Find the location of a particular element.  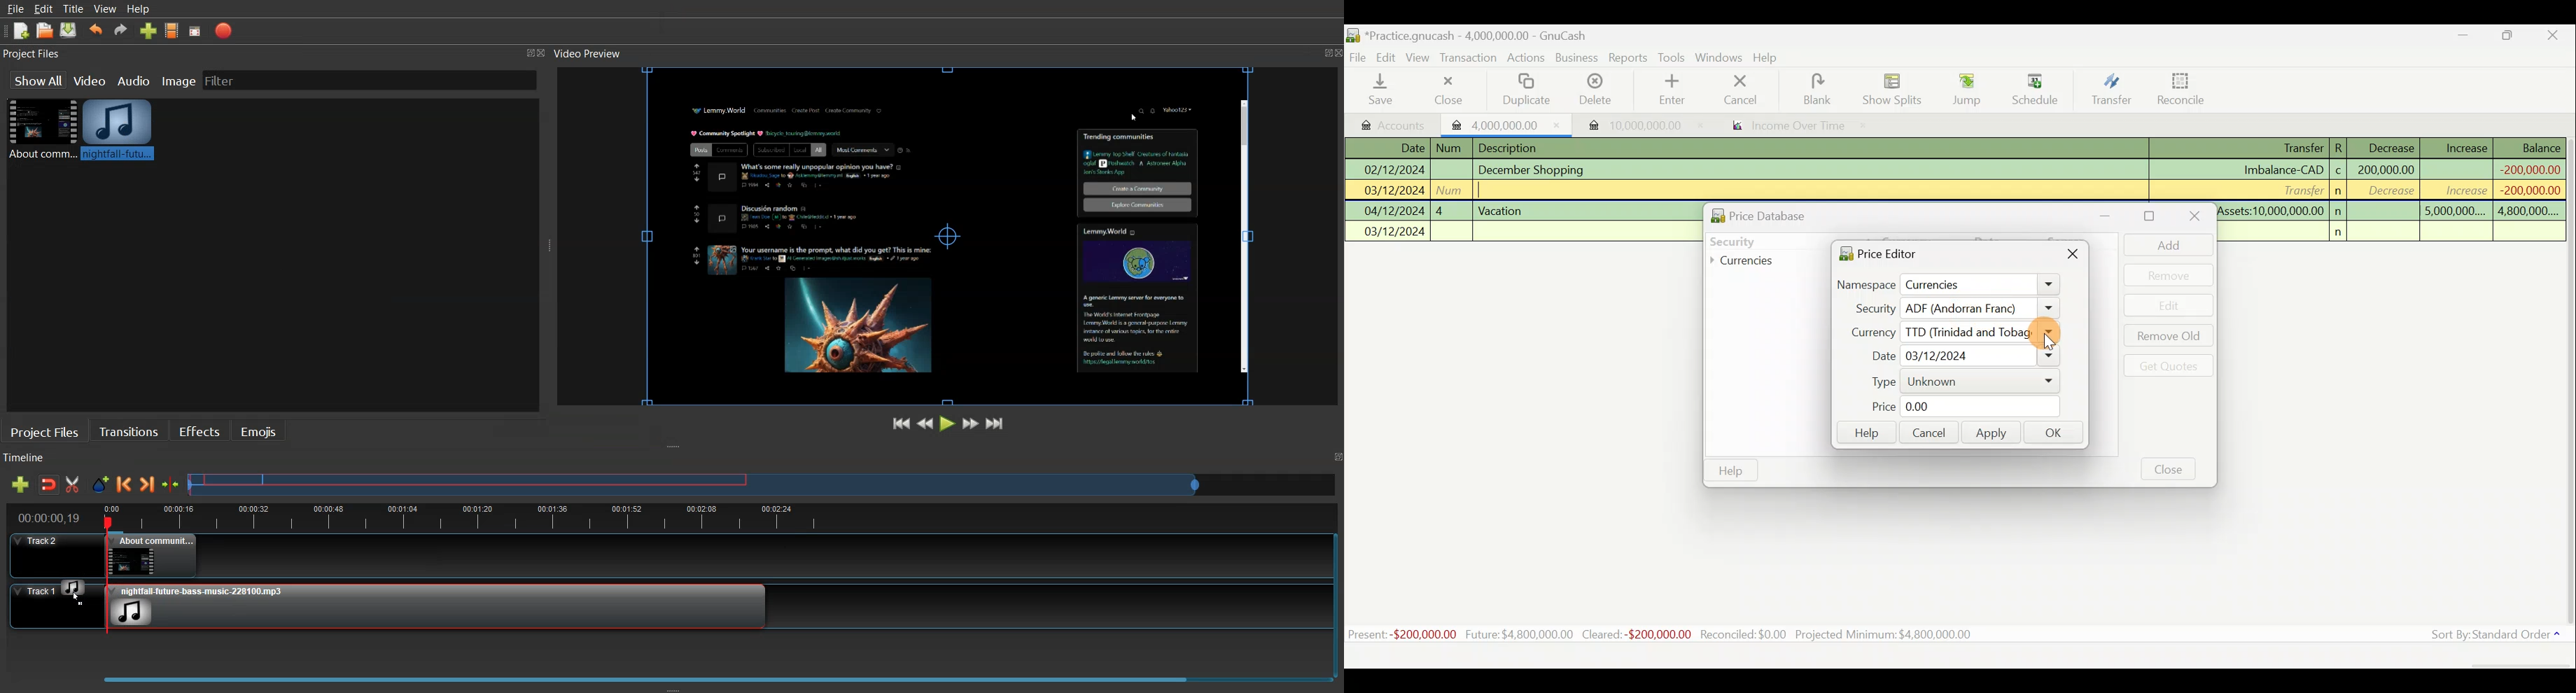

Tools is located at coordinates (1673, 56).